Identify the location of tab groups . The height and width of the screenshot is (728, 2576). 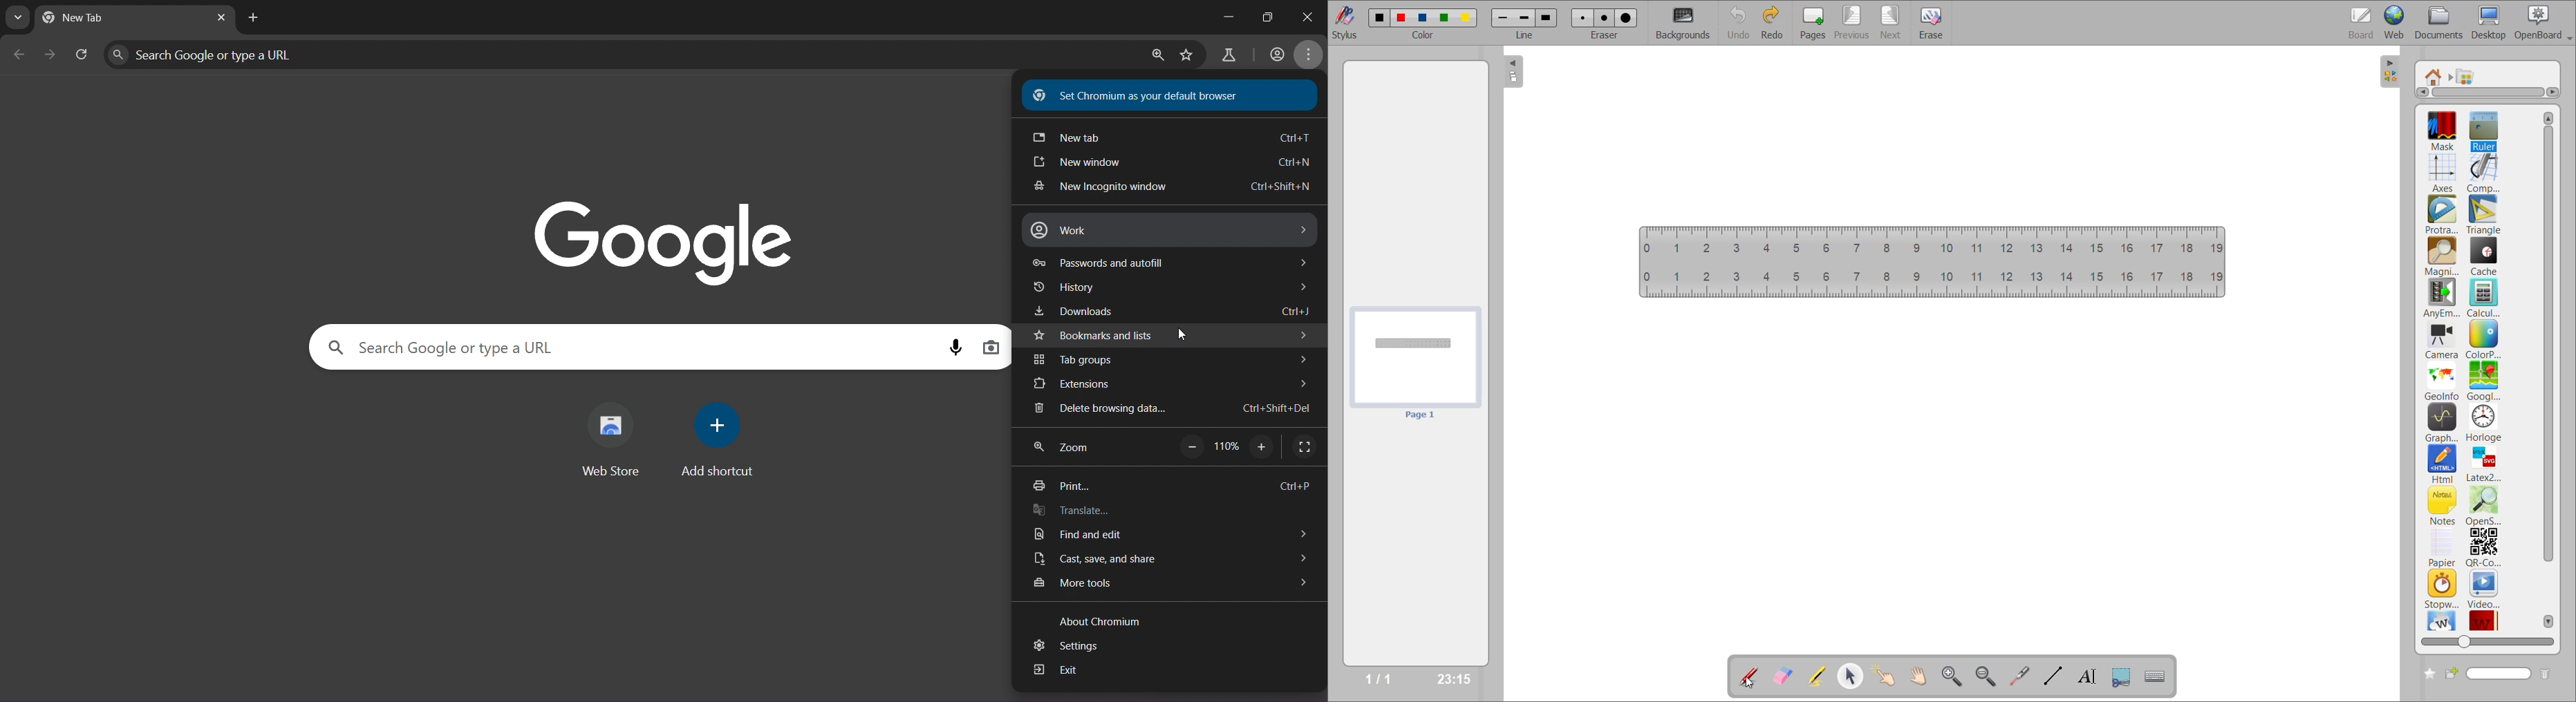
(1170, 361).